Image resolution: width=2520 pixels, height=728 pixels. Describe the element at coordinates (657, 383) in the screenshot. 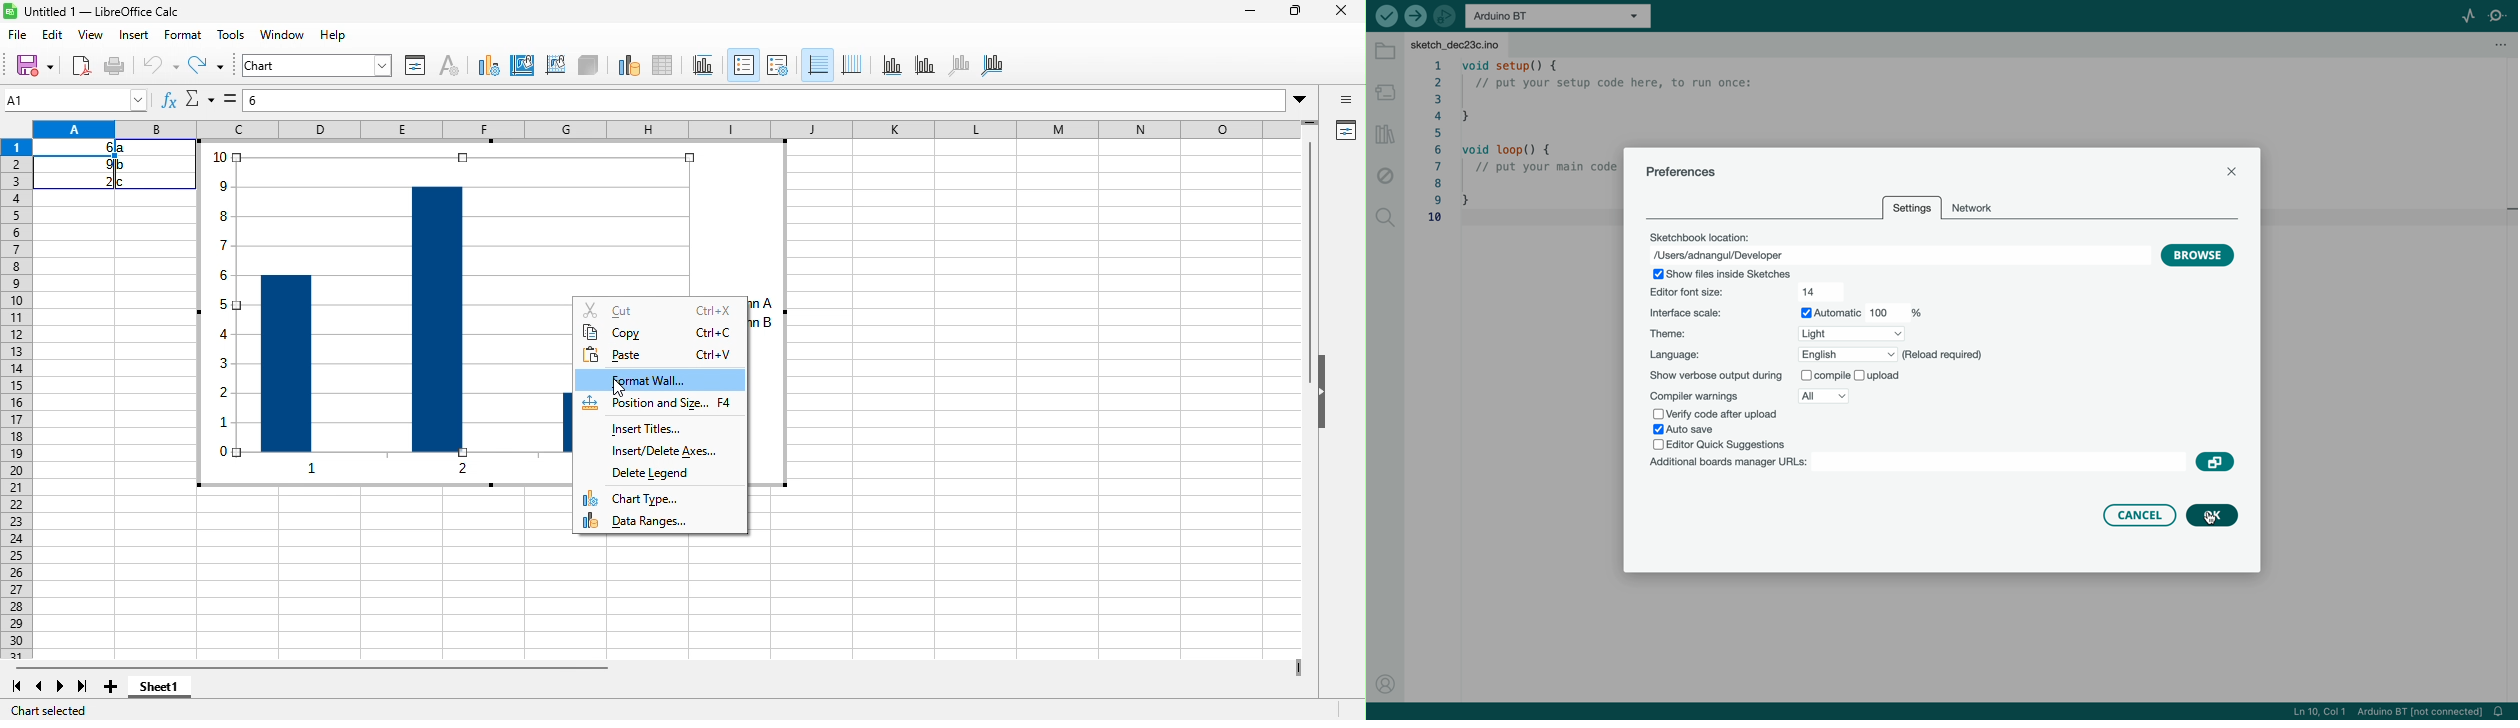

I see `format wall` at that location.